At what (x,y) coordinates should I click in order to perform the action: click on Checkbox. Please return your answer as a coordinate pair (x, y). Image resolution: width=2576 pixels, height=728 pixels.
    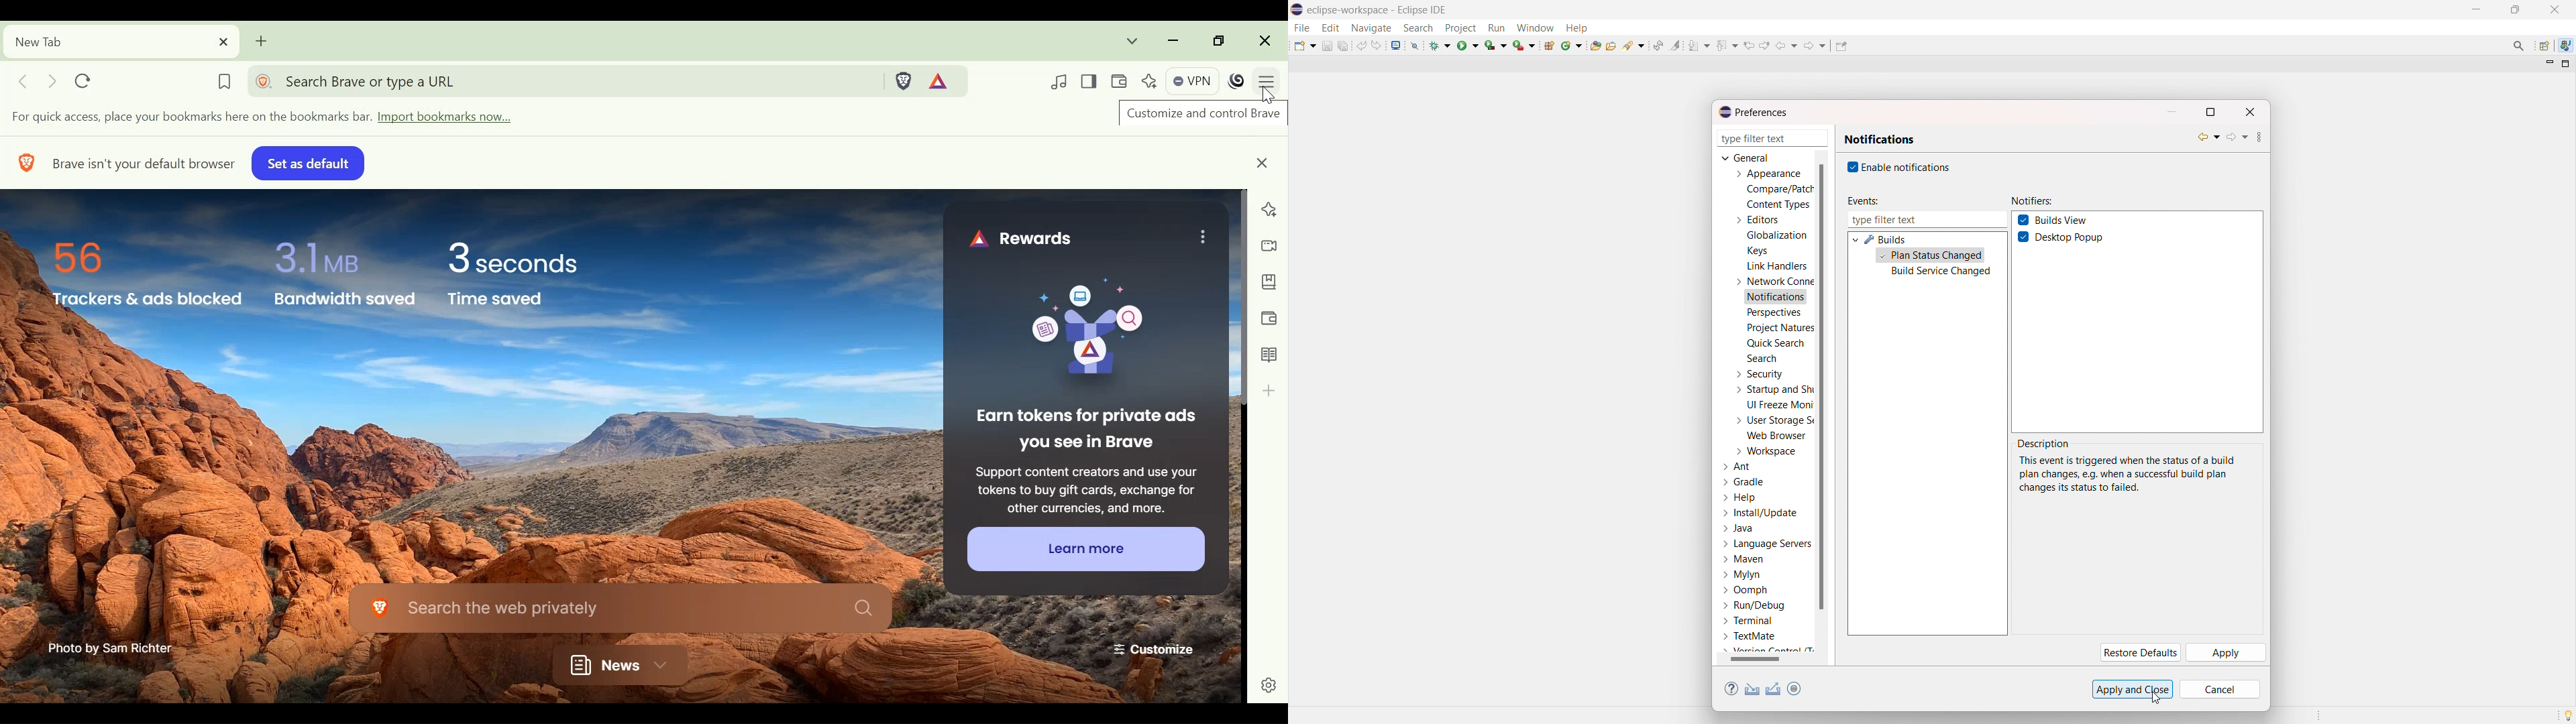
    Looking at the image, I should click on (2025, 237).